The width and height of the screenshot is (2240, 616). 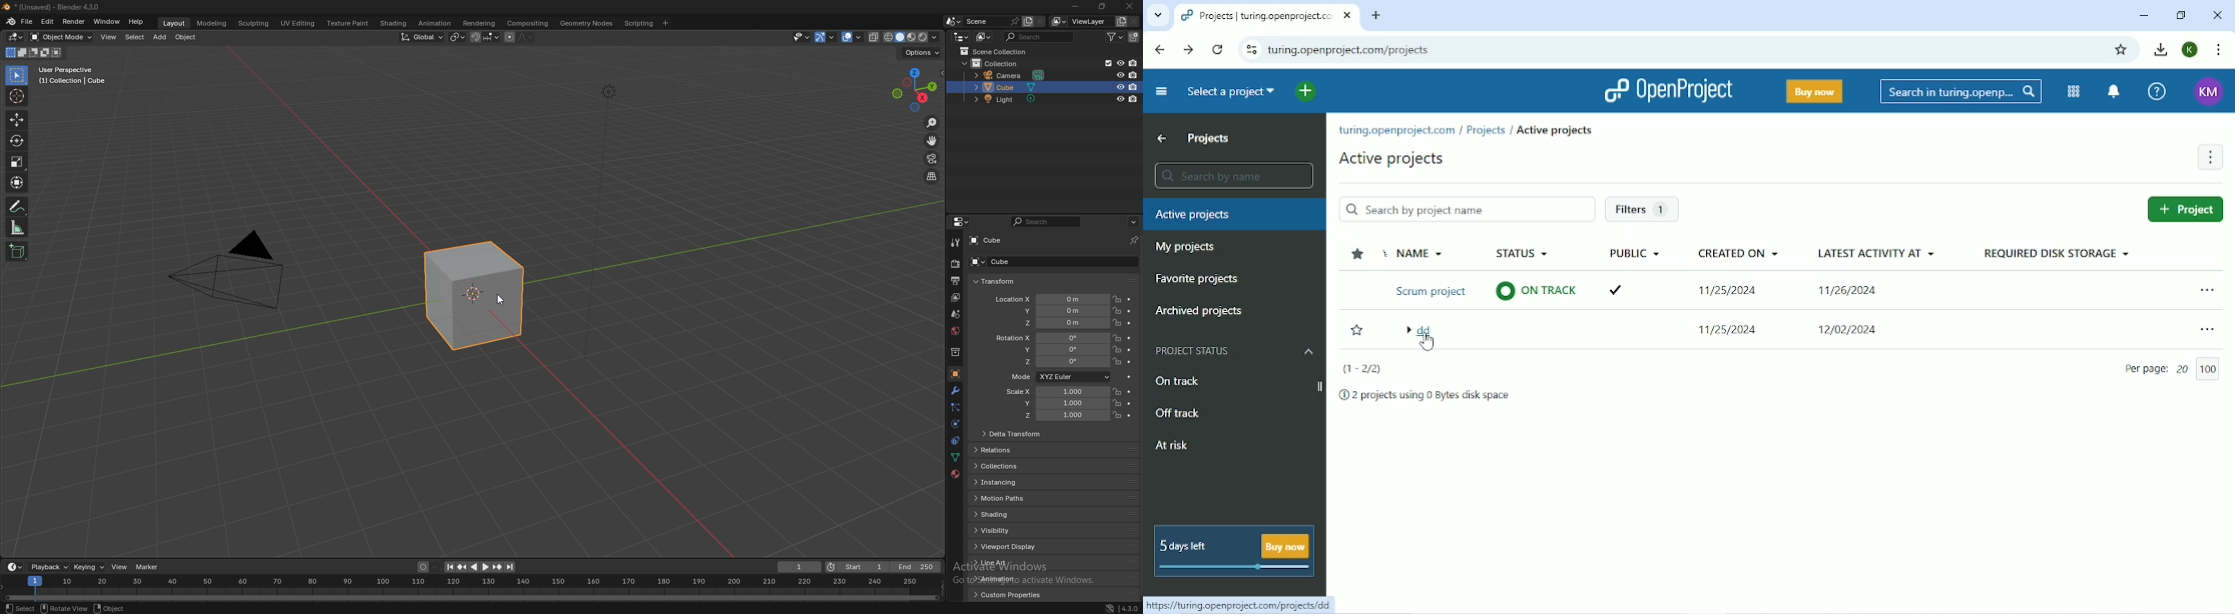 What do you see at coordinates (1118, 338) in the screenshot?
I see `lock location` at bounding box center [1118, 338].